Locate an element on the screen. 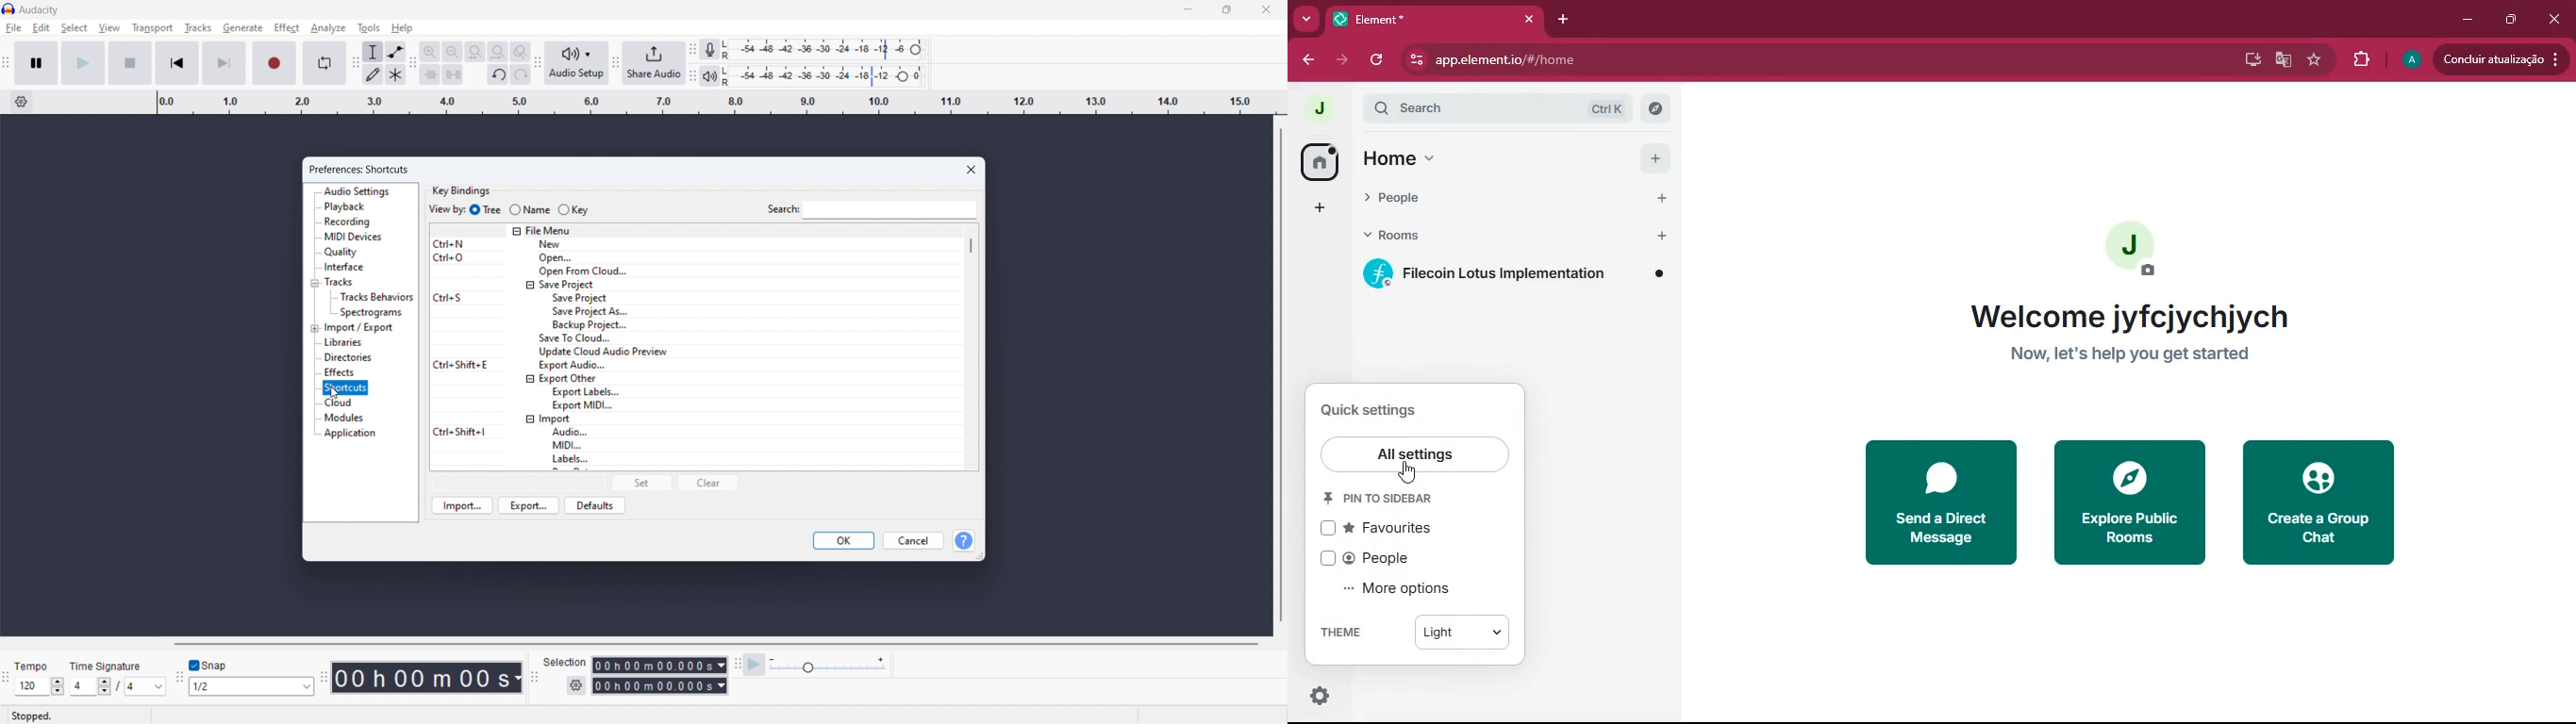 Image resolution: width=2576 pixels, height=728 pixels. room is located at coordinates (1519, 273).